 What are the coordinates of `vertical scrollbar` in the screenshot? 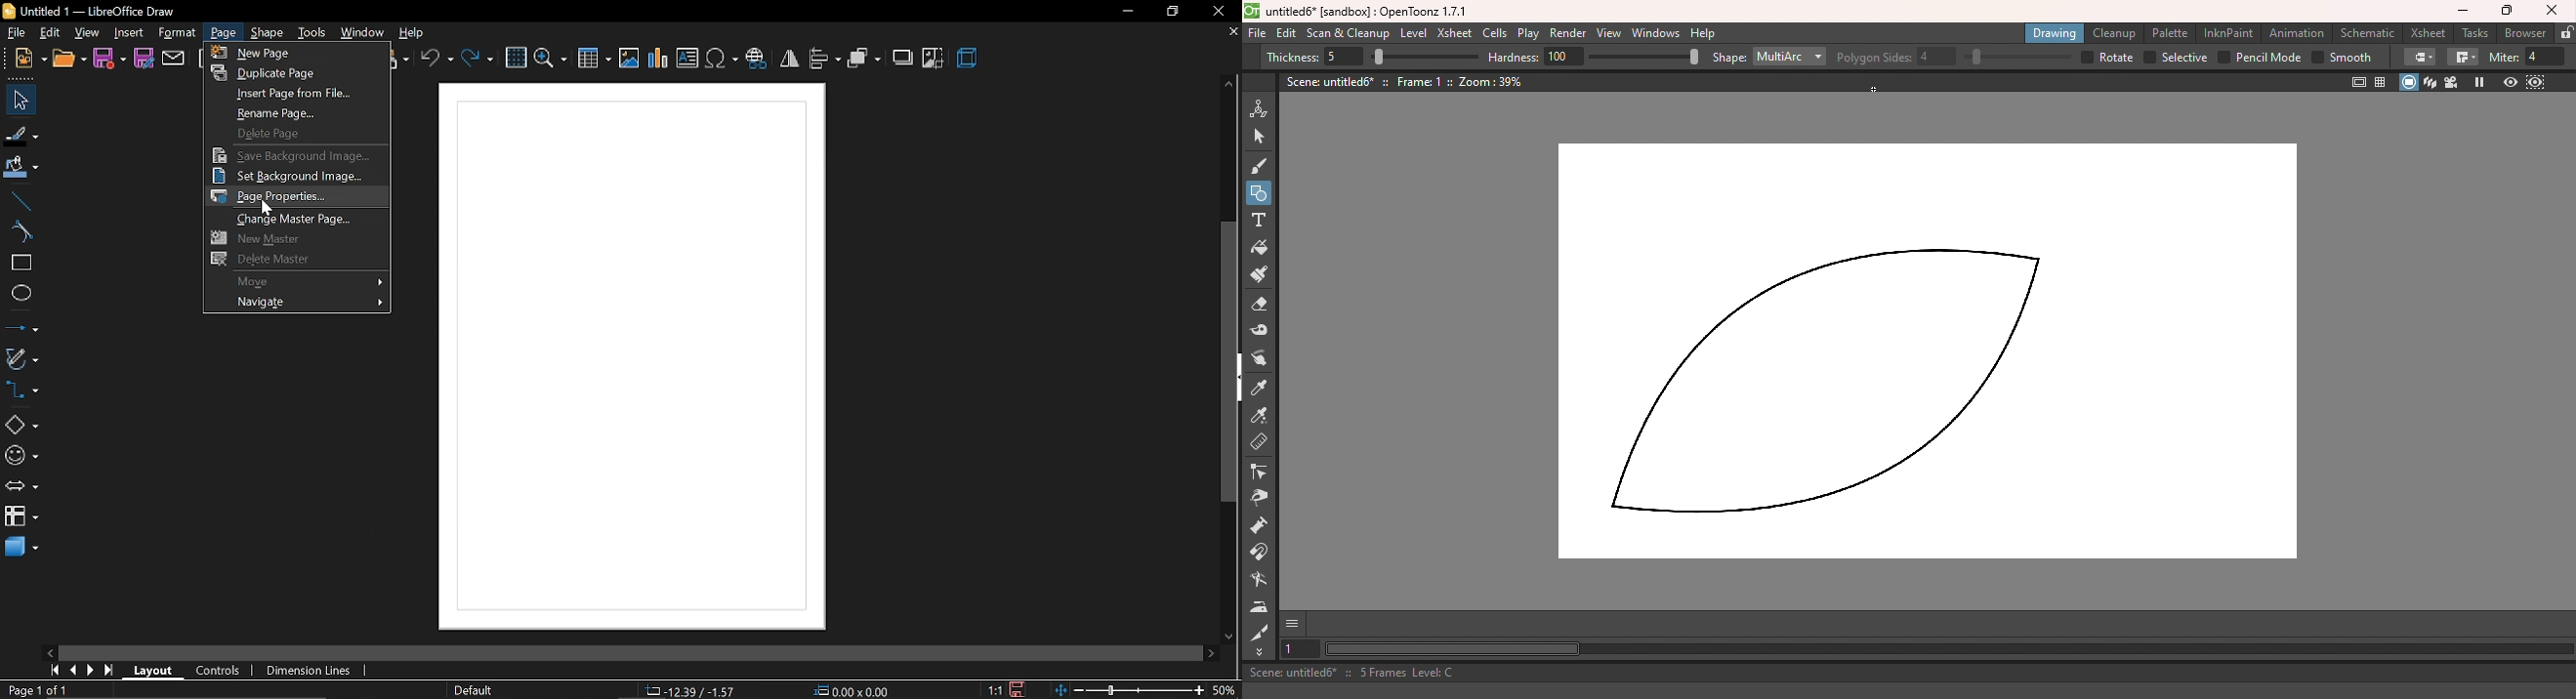 It's located at (1232, 362).